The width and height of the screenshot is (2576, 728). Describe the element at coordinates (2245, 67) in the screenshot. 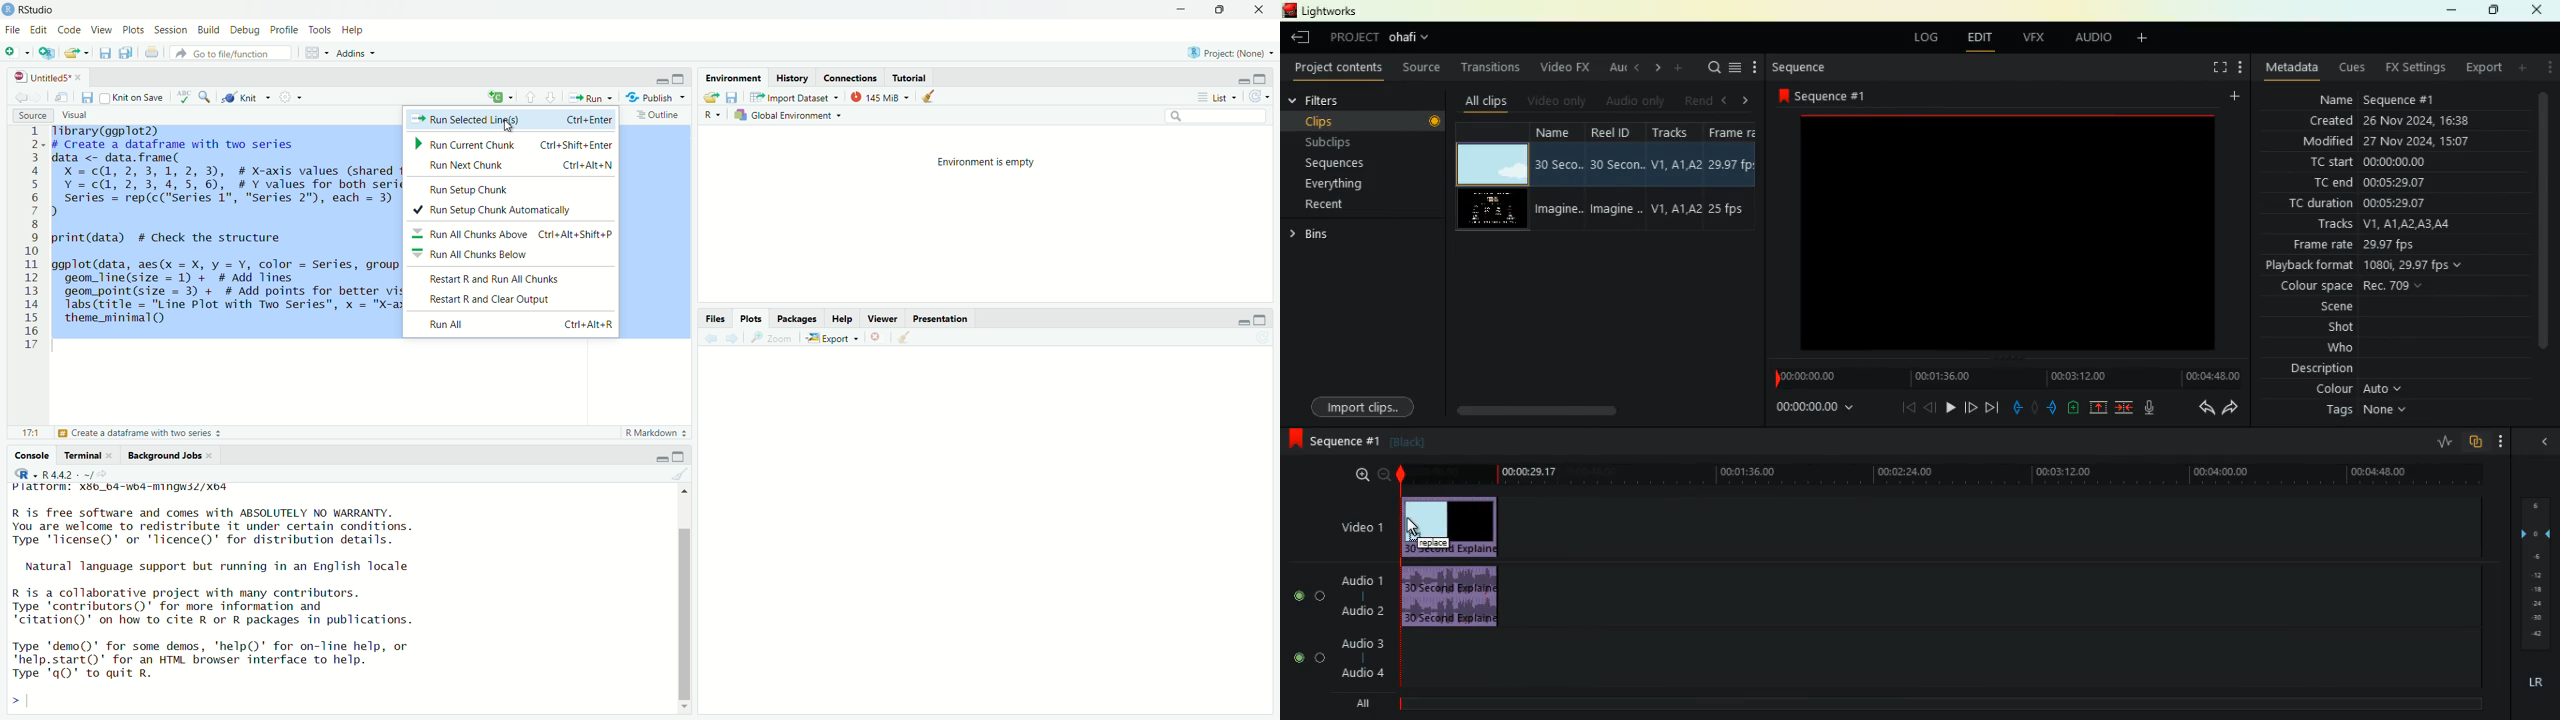

I see `menu` at that location.